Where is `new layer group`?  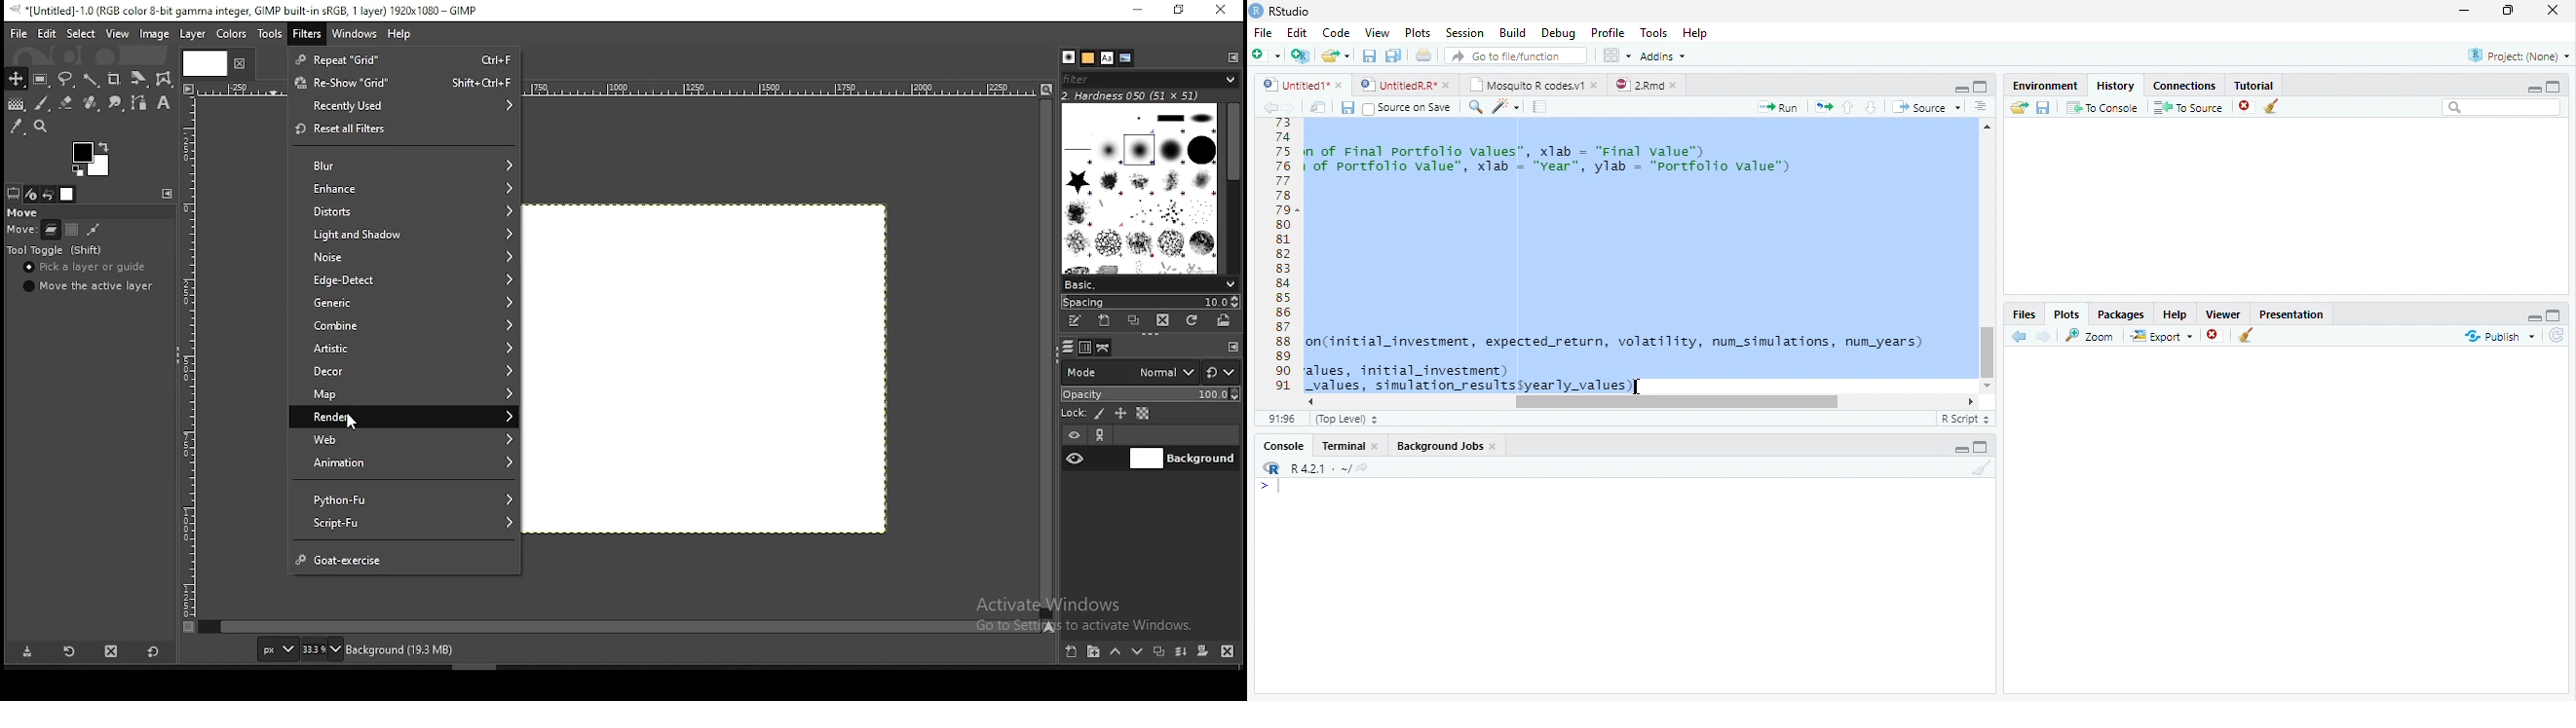
new layer group is located at coordinates (1097, 651).